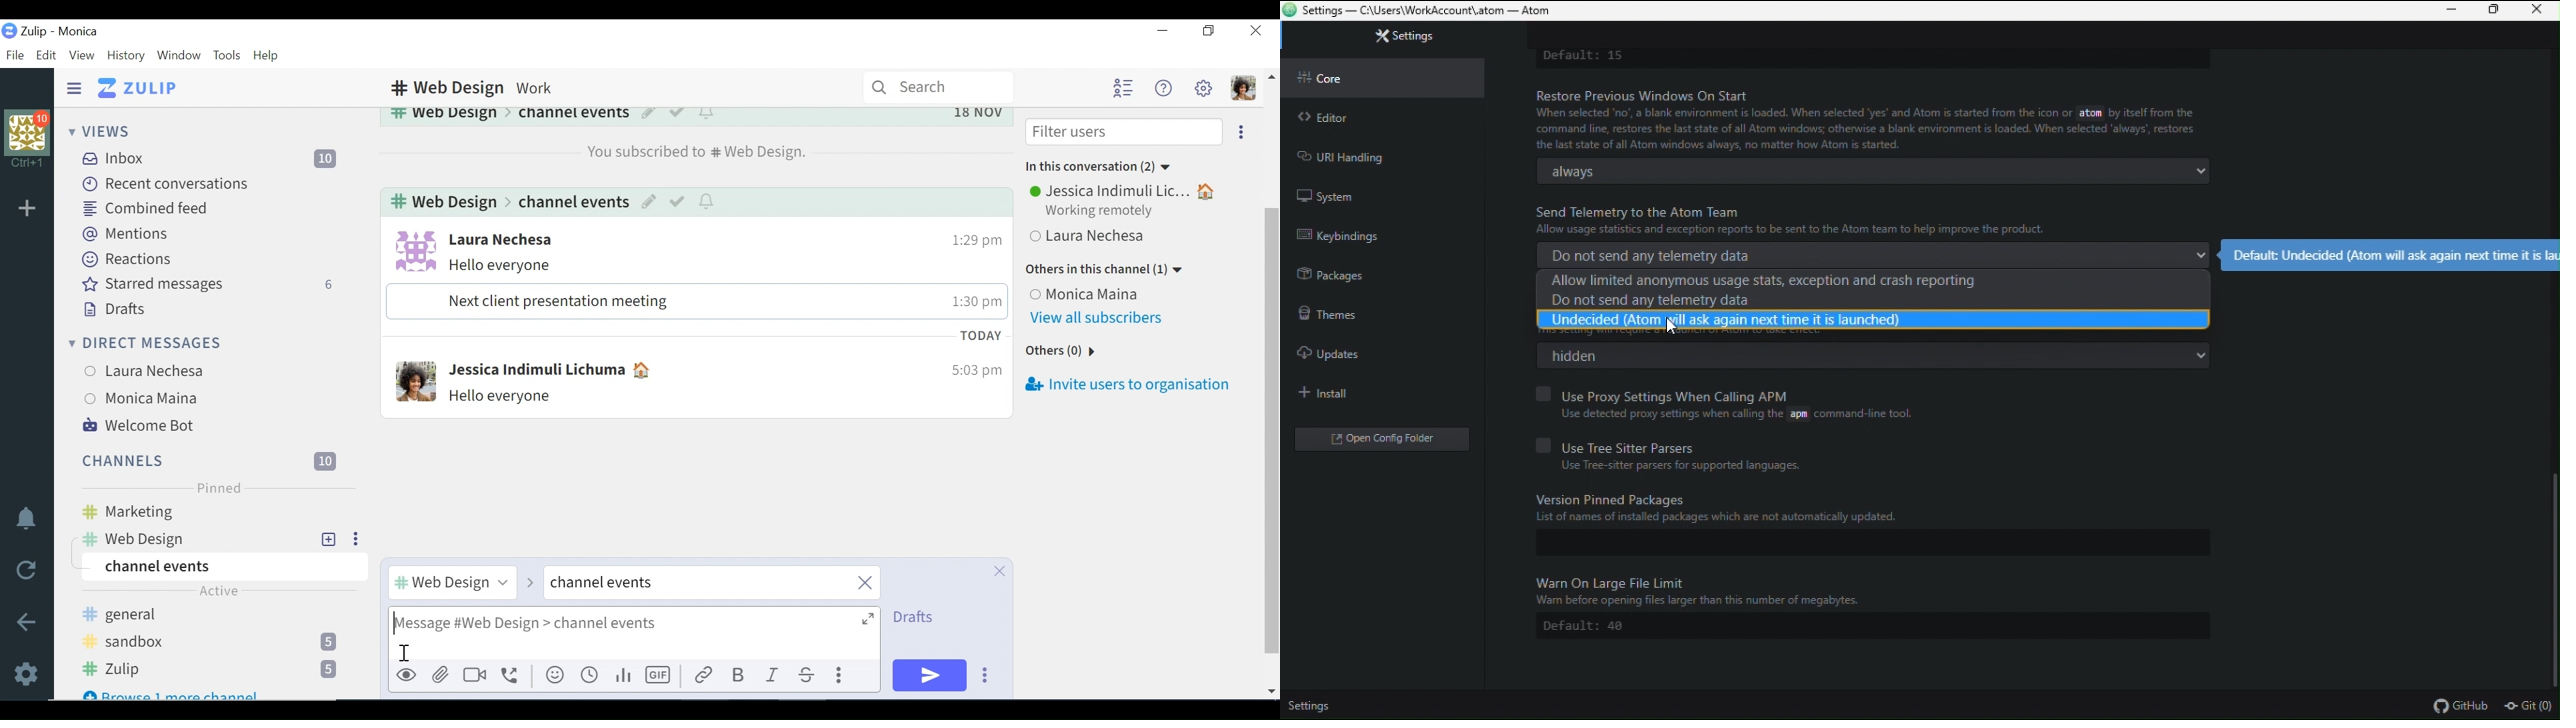 This screenshot has width=2576, height=728. What do you see at coordinates (711, 584) in the screenshot?
I see `close channel events` at bounding box center [711, 584].